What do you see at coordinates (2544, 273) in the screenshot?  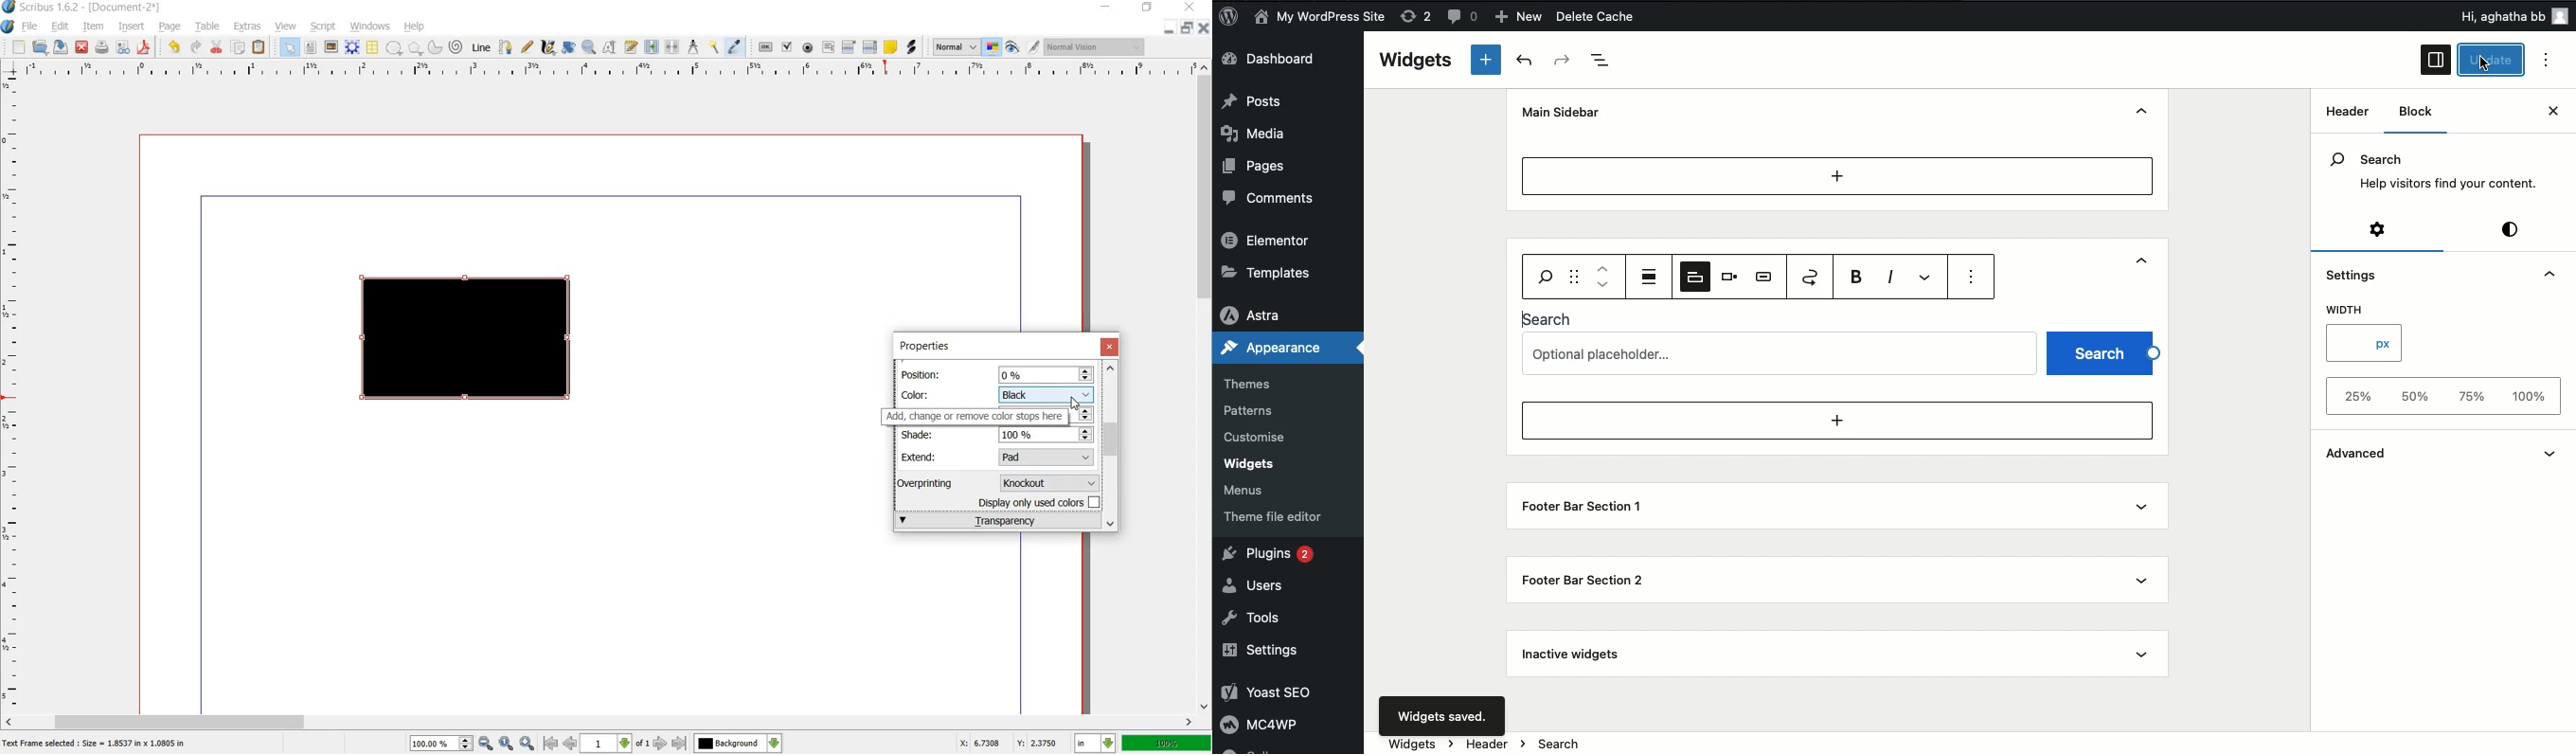 I see `hide ` at bounding box center [2544, 273].